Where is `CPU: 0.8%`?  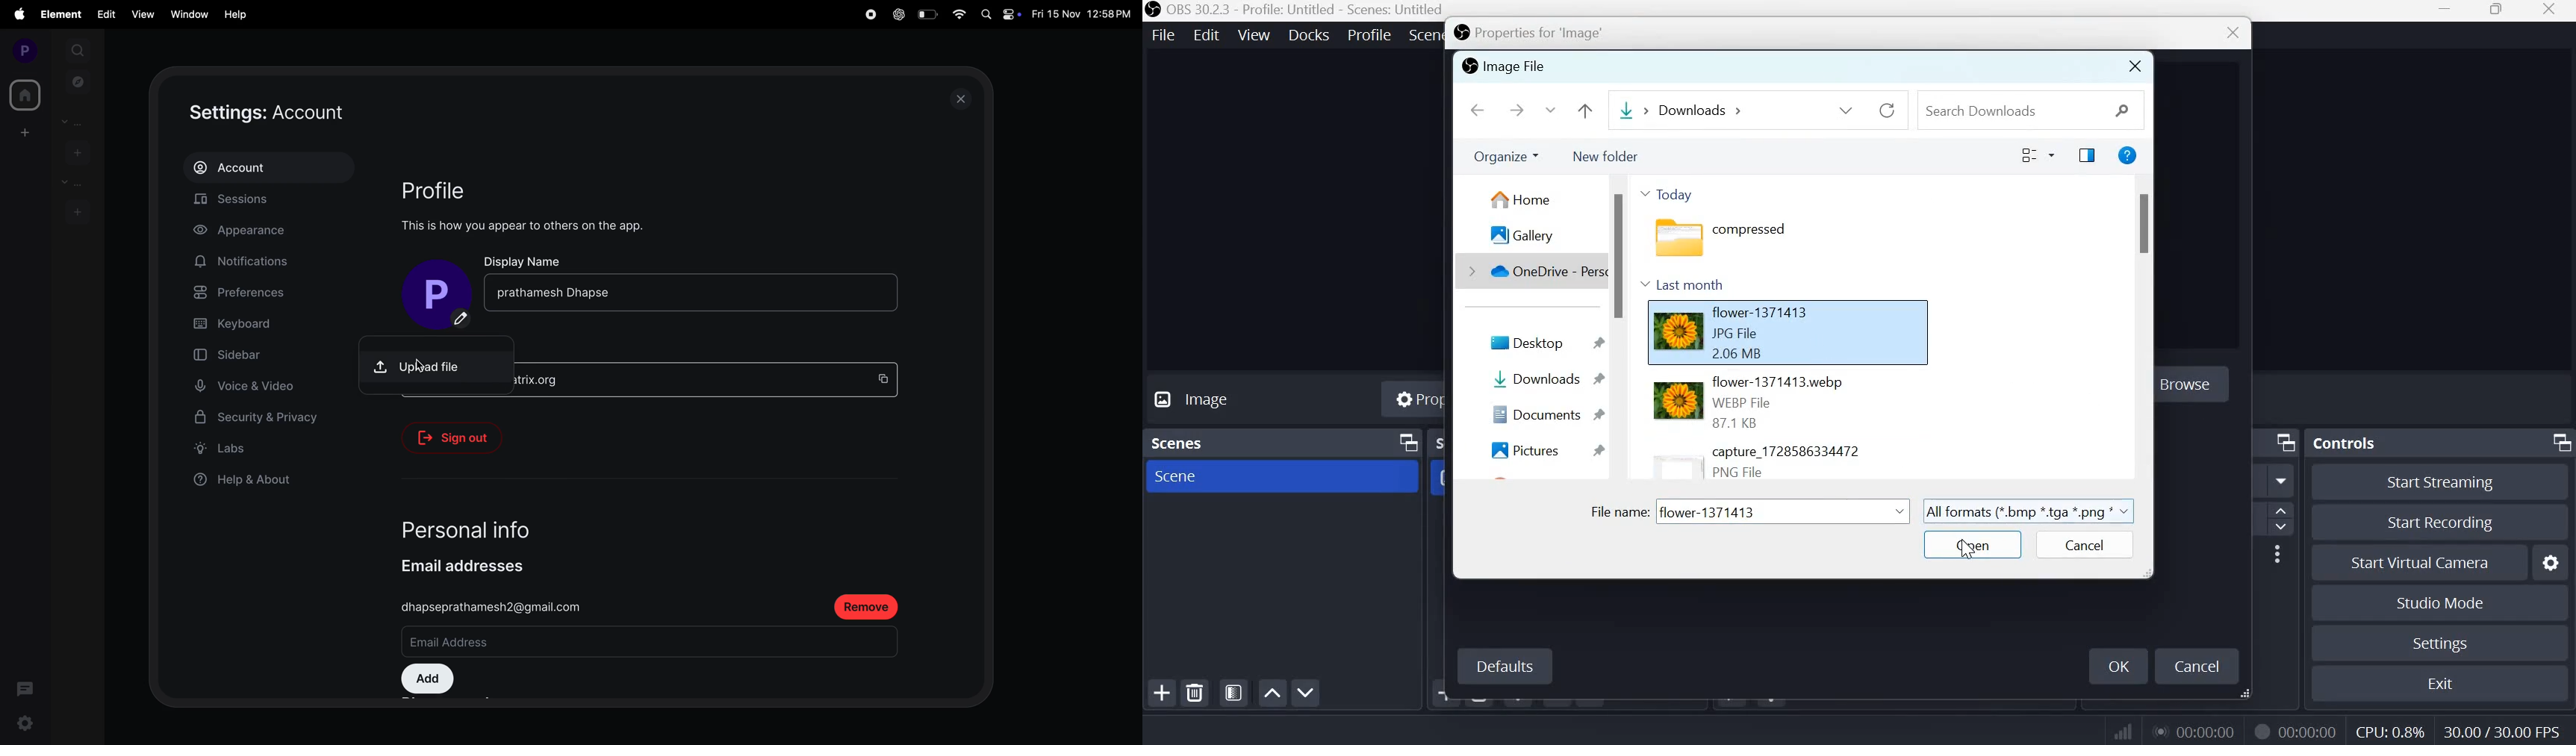
CPU: 0.8% is located at coordinates (2389, 729).